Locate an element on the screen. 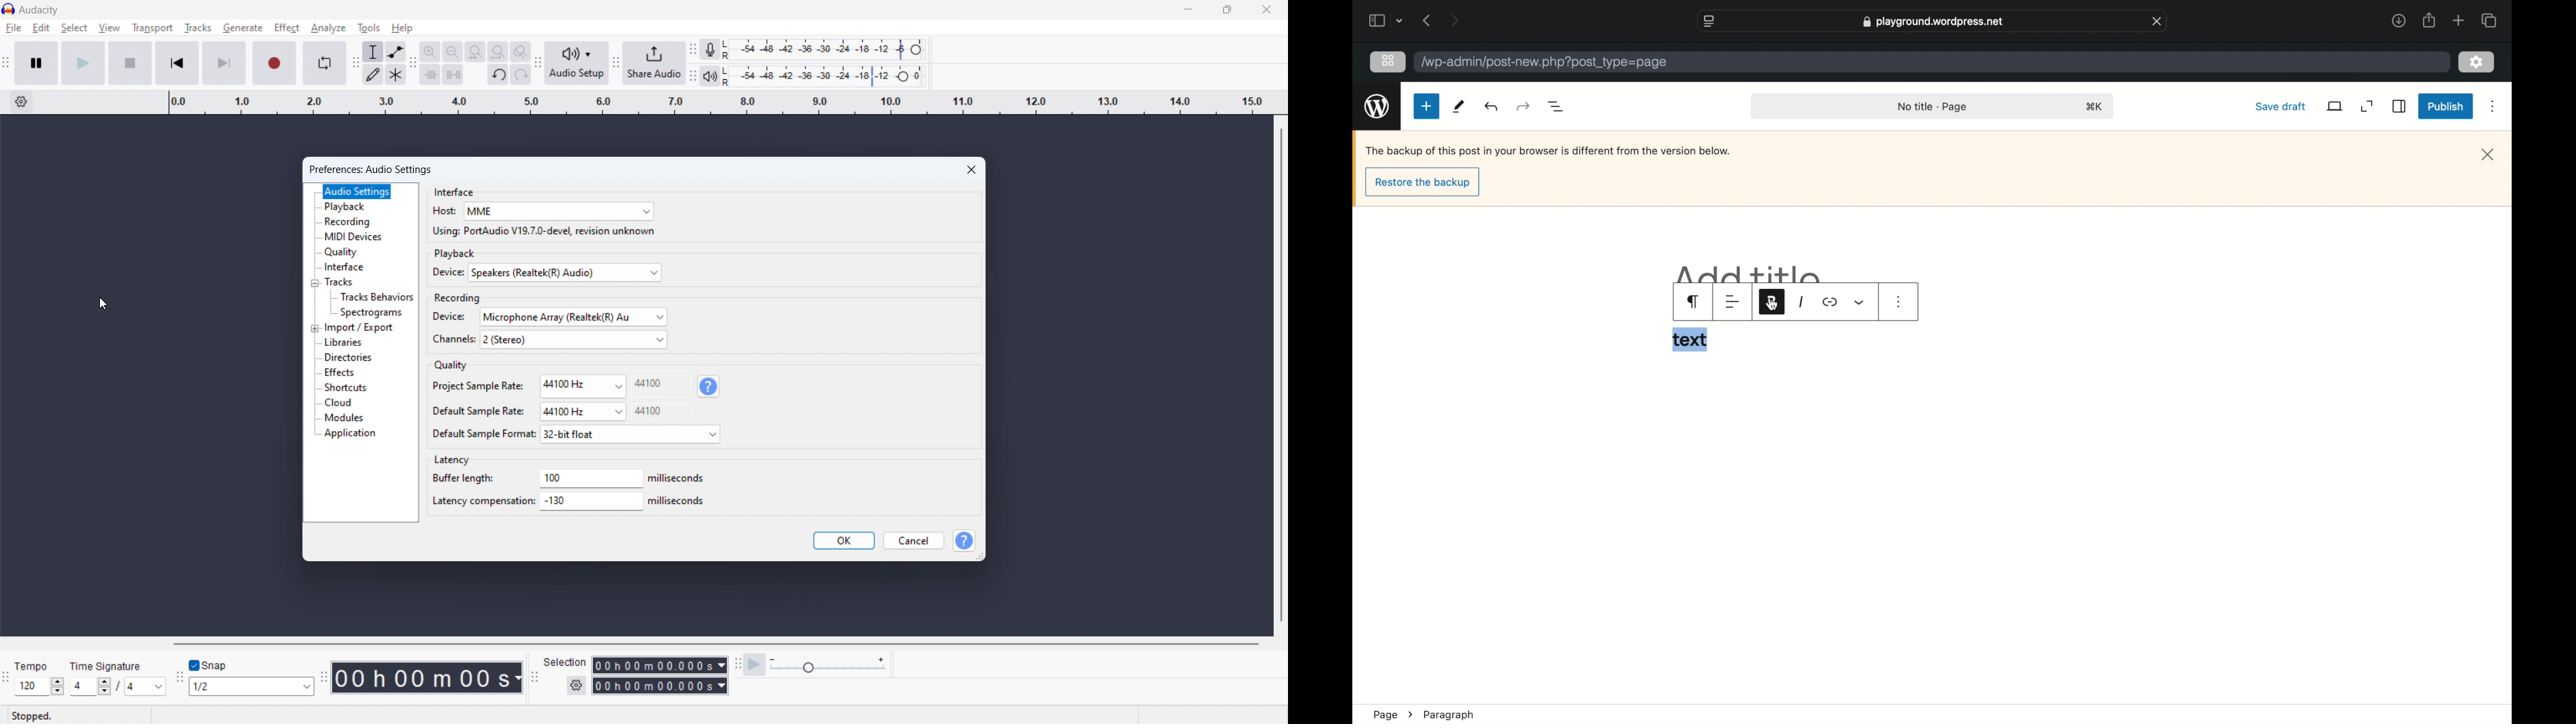 Image resolution: width=2576 pixels, height=728 pixels. play at speed toolbar is located at coordinates (737, 665).